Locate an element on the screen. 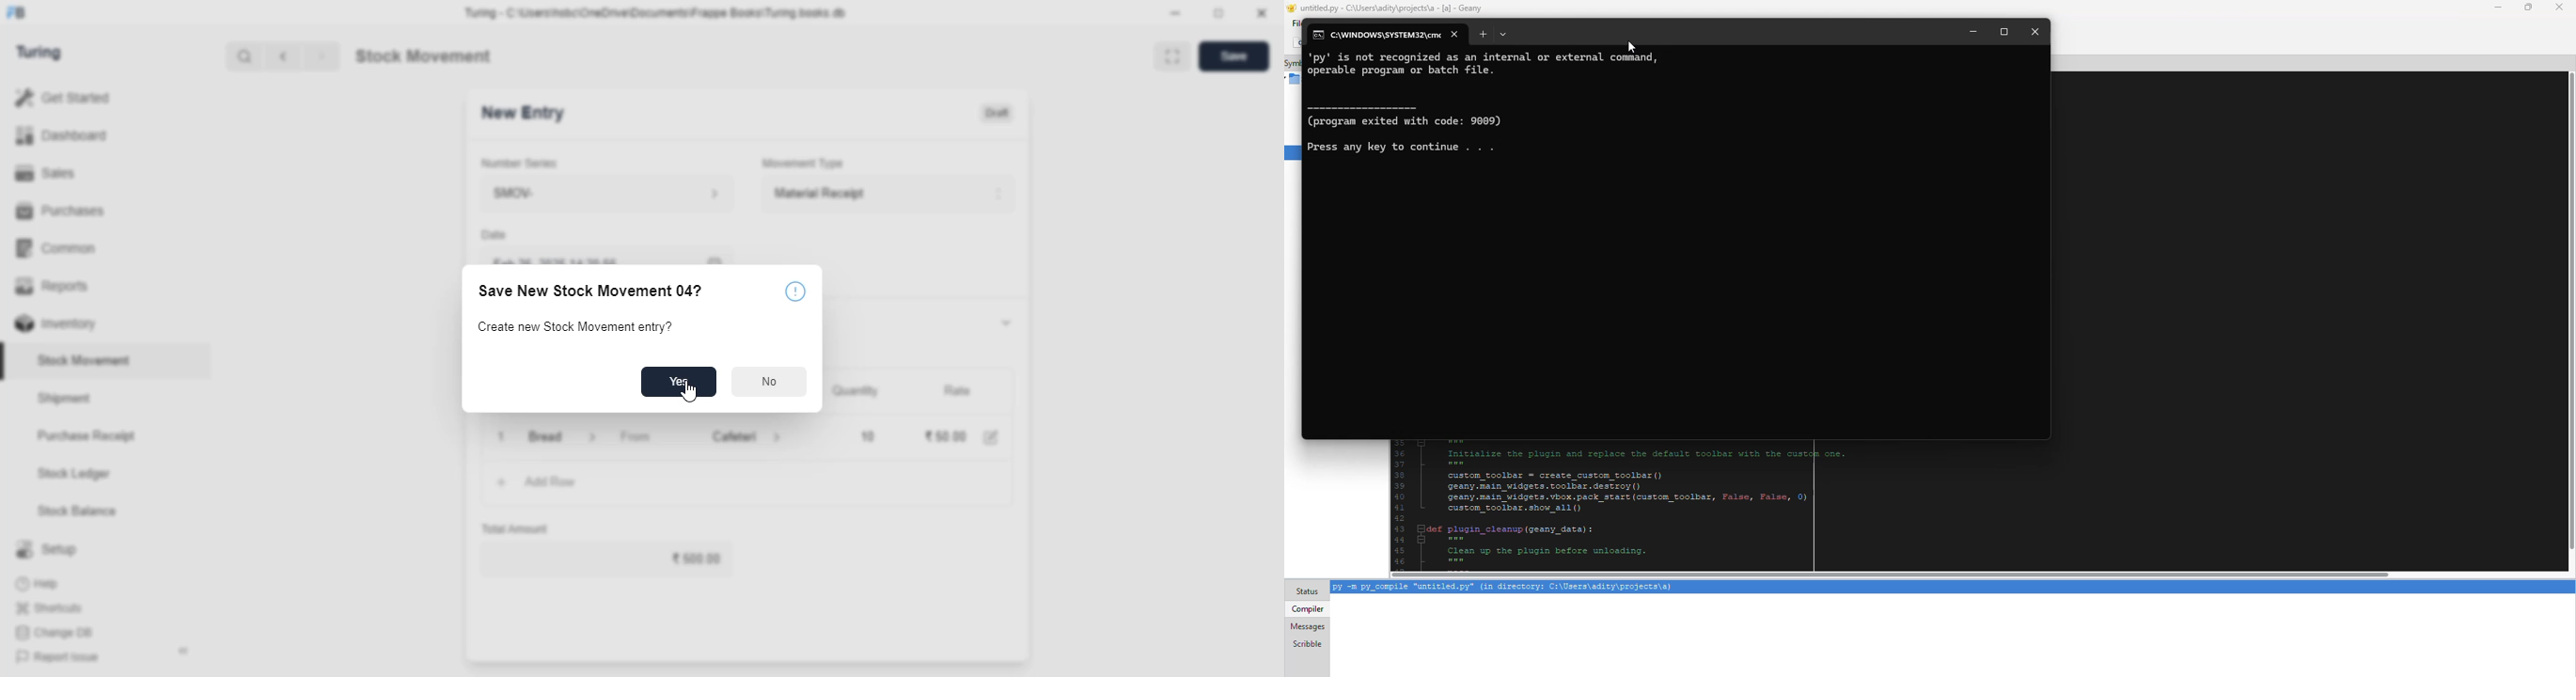 The height and width of the screenshot is (700, 2576). previous is located at coordinates (284, 56).